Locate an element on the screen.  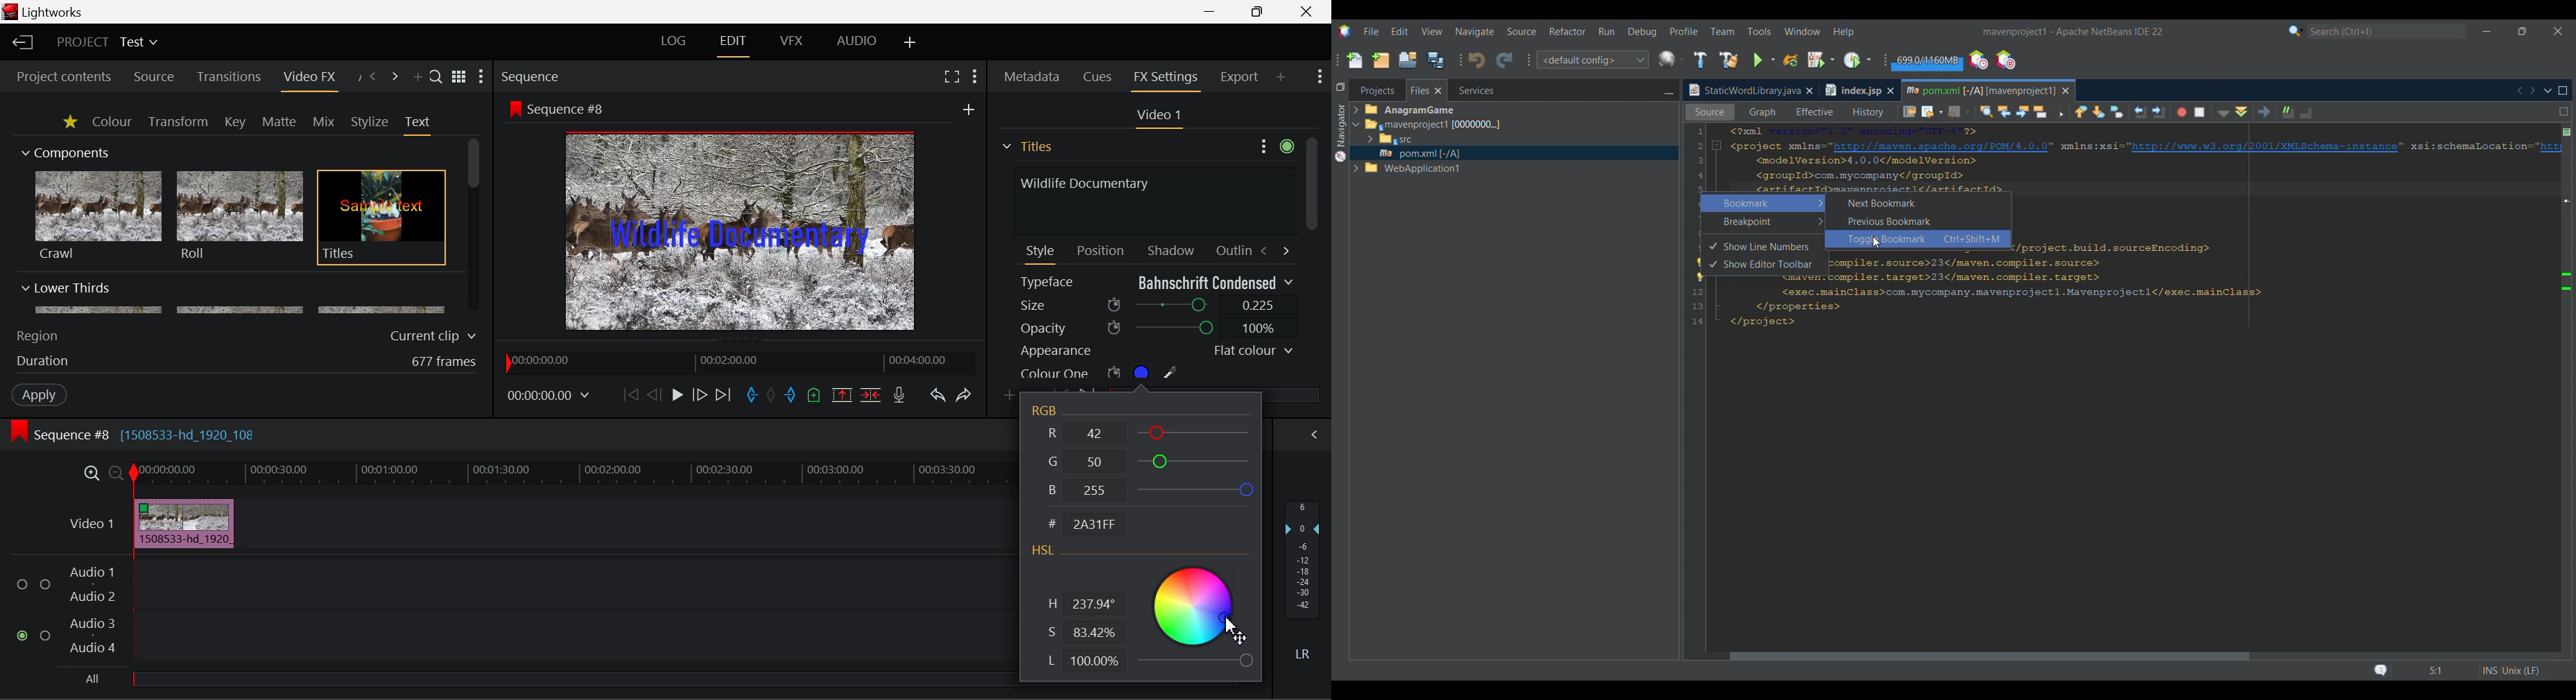
All is located at coordinates (94, 679).